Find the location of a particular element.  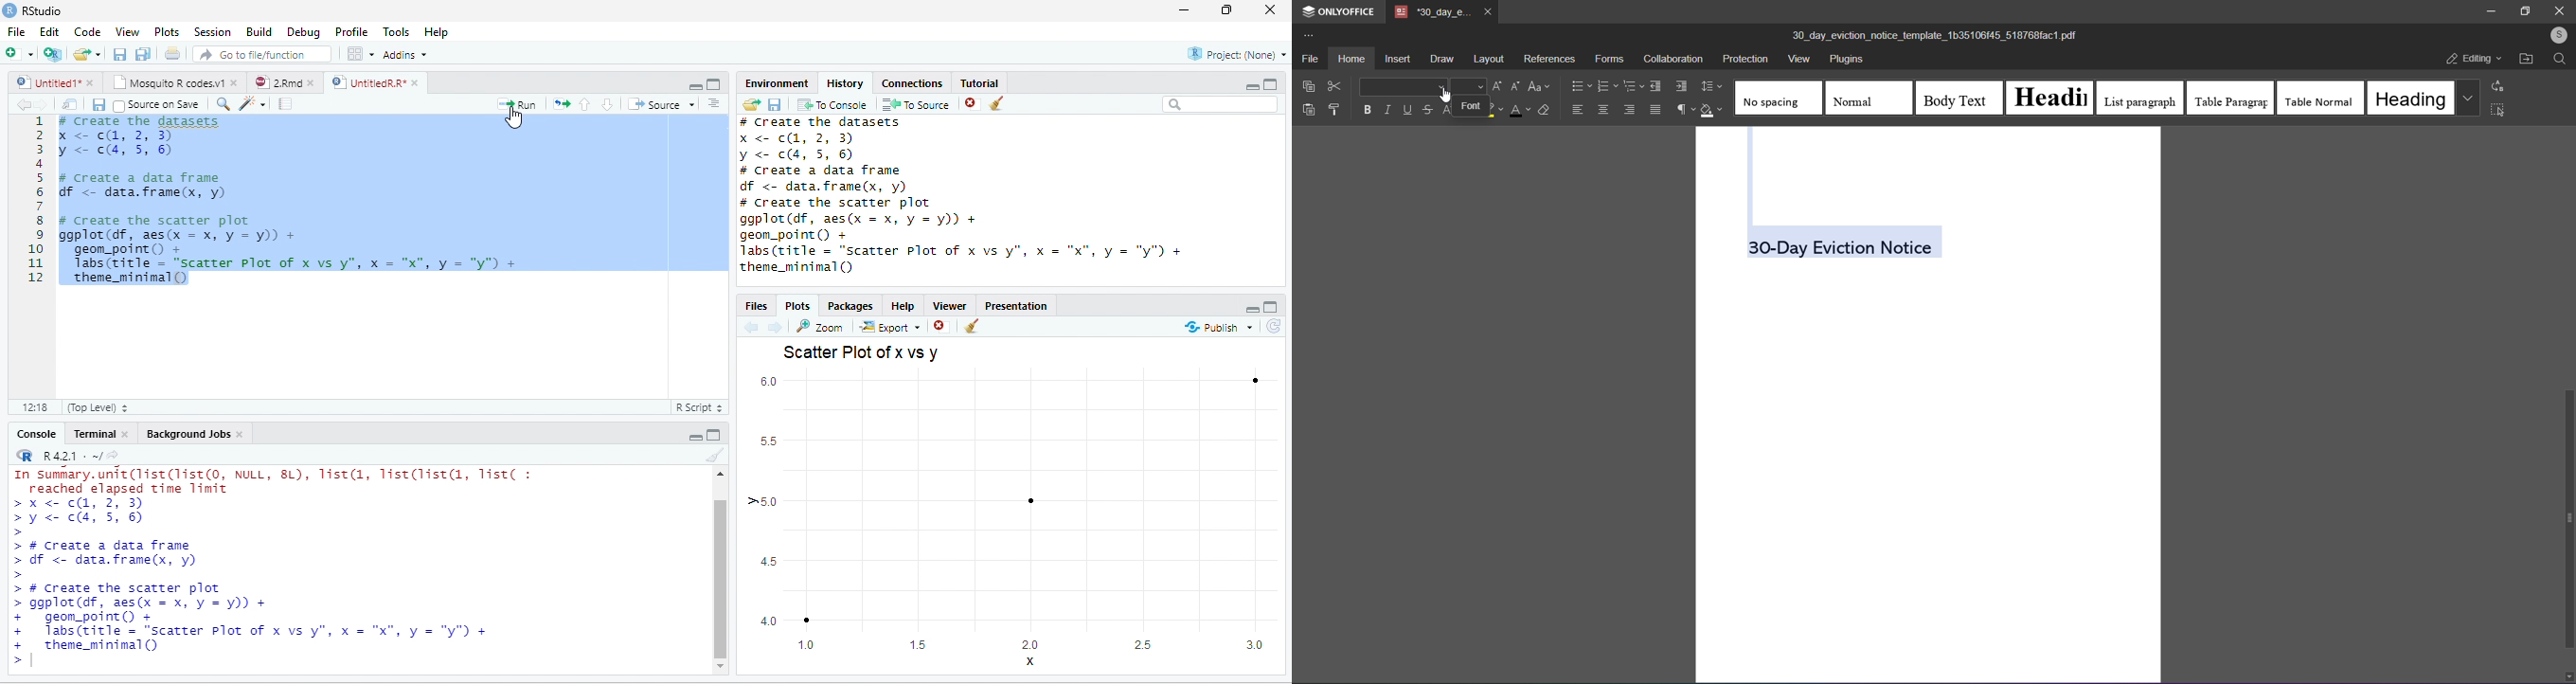

Minimize is located at coordinates (693, 85).